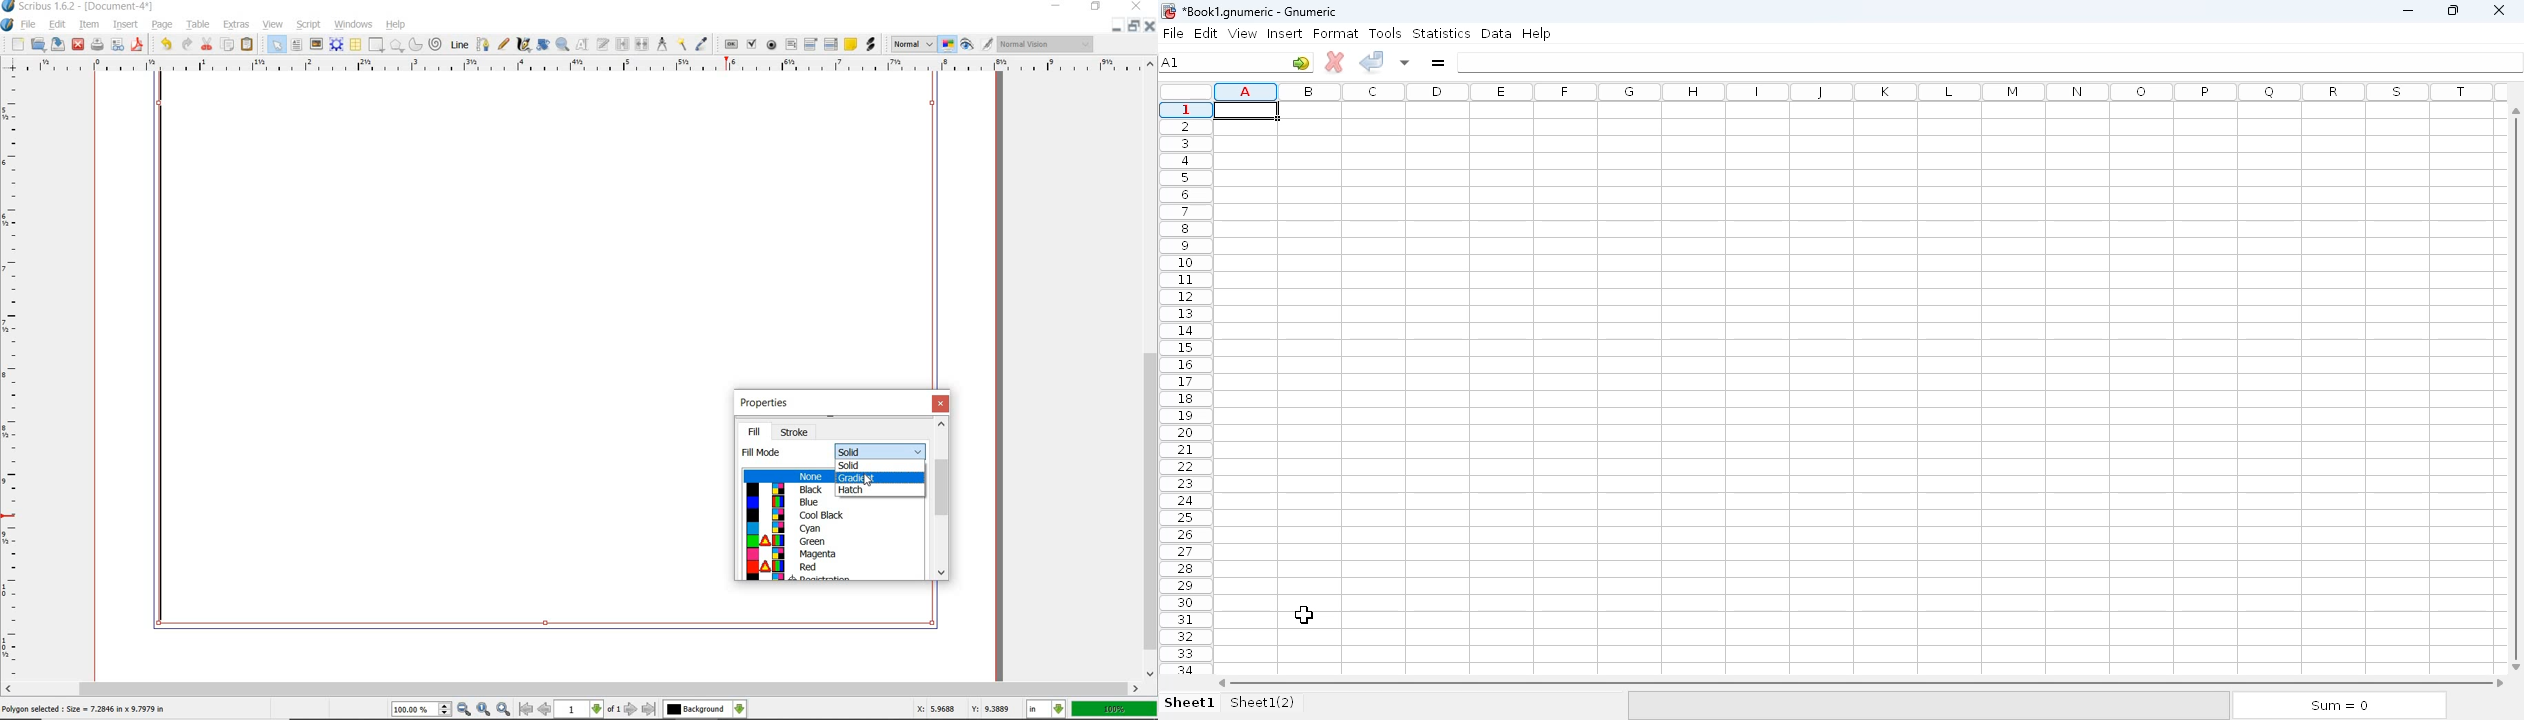 The height and width of the screenshot is (728, 2548). What do you see at coordinates (615, 710) in the screenshot?
I see `of 1` at bounding box center [615, 710].